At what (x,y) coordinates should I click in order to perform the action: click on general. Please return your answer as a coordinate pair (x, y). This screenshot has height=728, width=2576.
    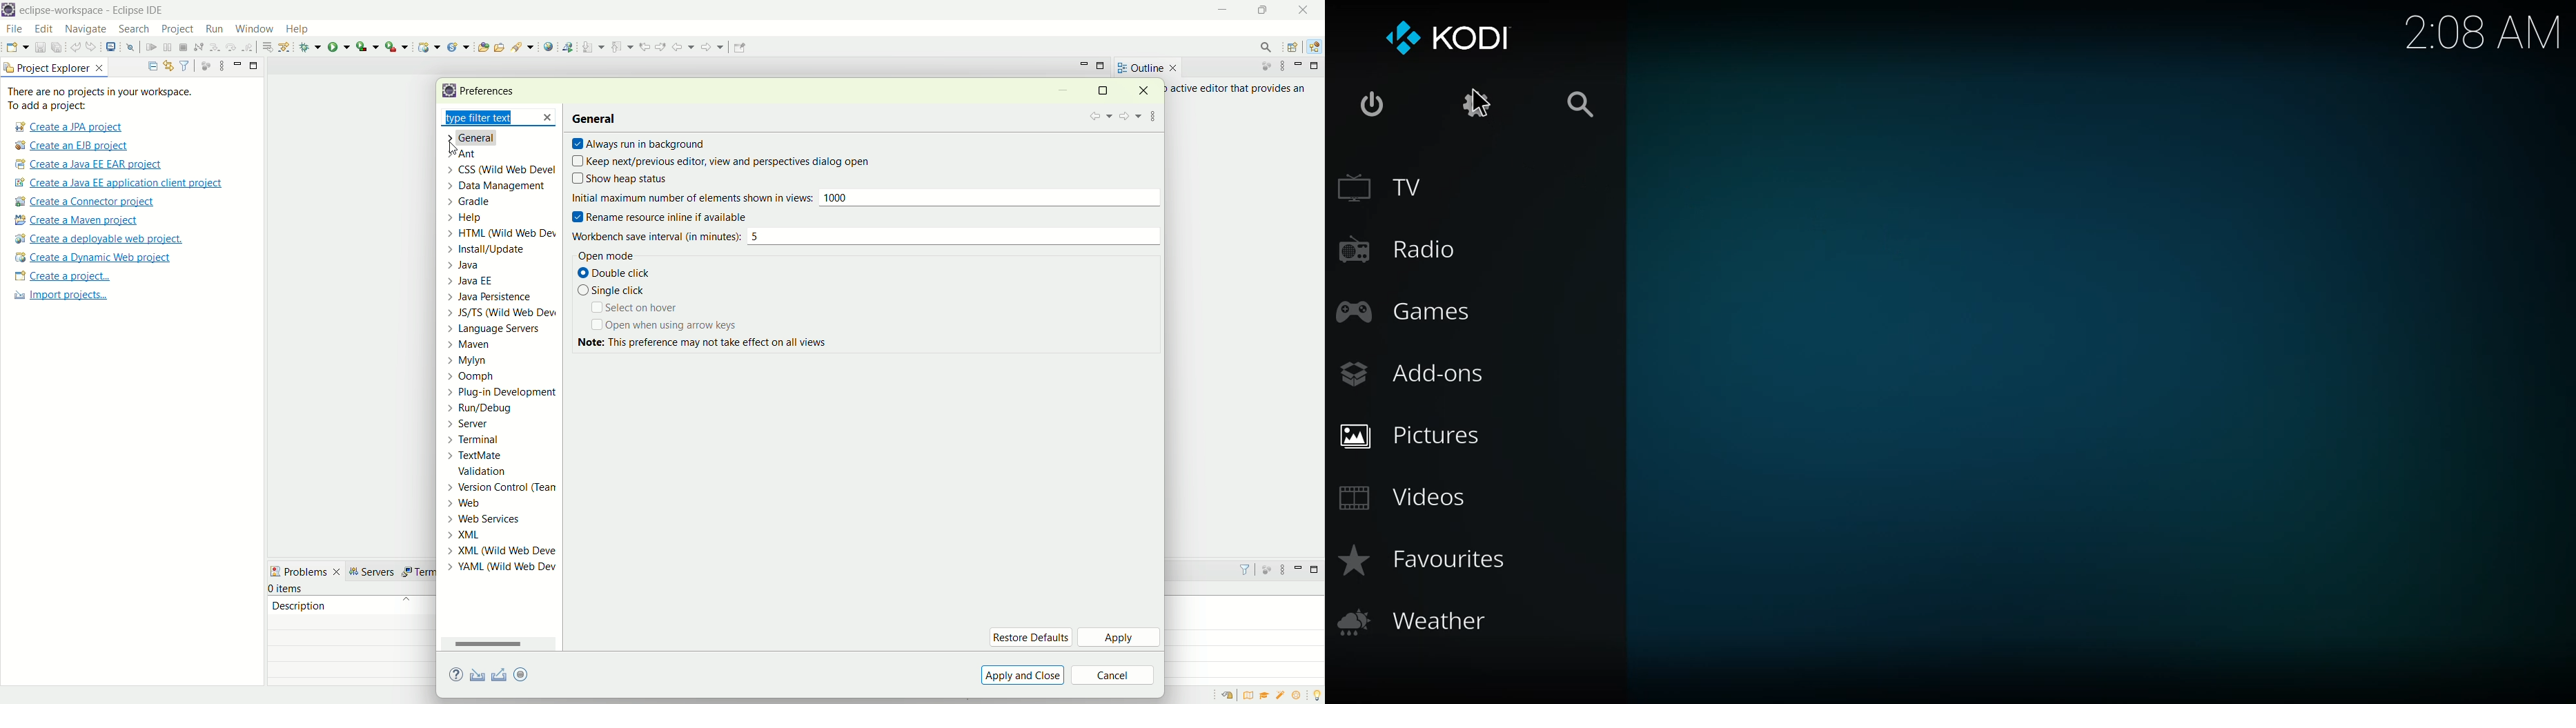
    Looking at the image, I should click on (490, 138).